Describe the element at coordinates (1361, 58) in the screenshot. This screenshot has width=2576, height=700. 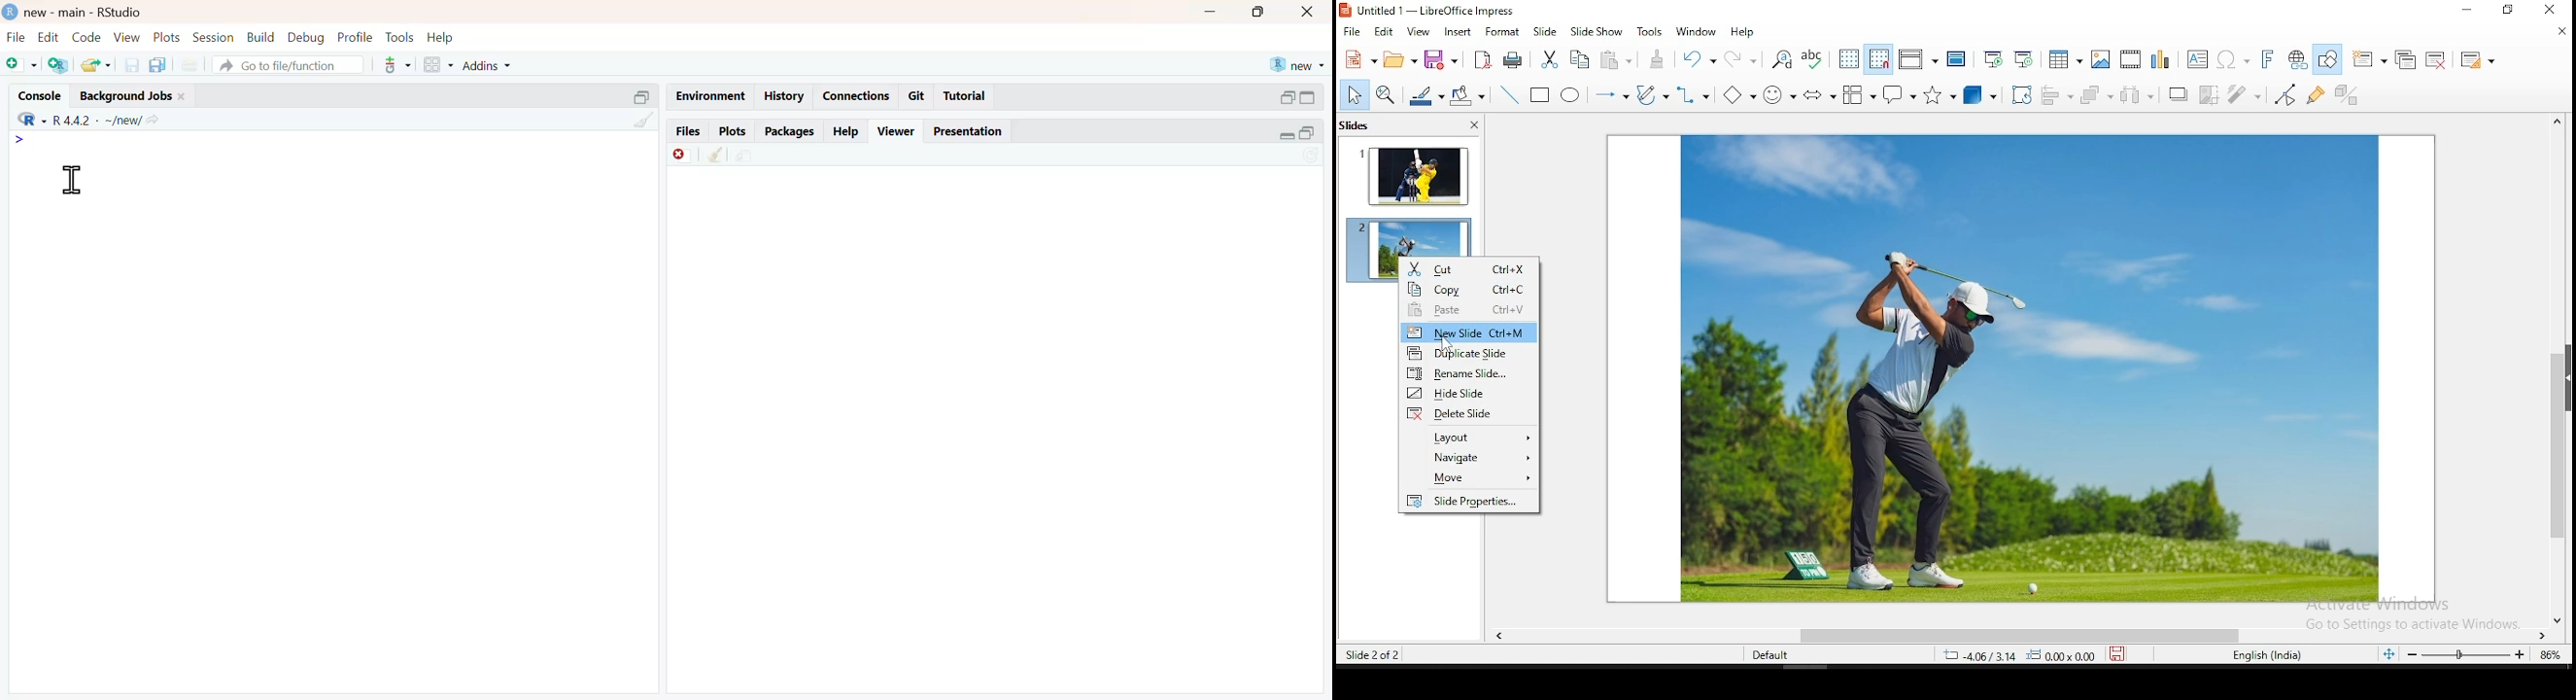
I see `new ` at that location.